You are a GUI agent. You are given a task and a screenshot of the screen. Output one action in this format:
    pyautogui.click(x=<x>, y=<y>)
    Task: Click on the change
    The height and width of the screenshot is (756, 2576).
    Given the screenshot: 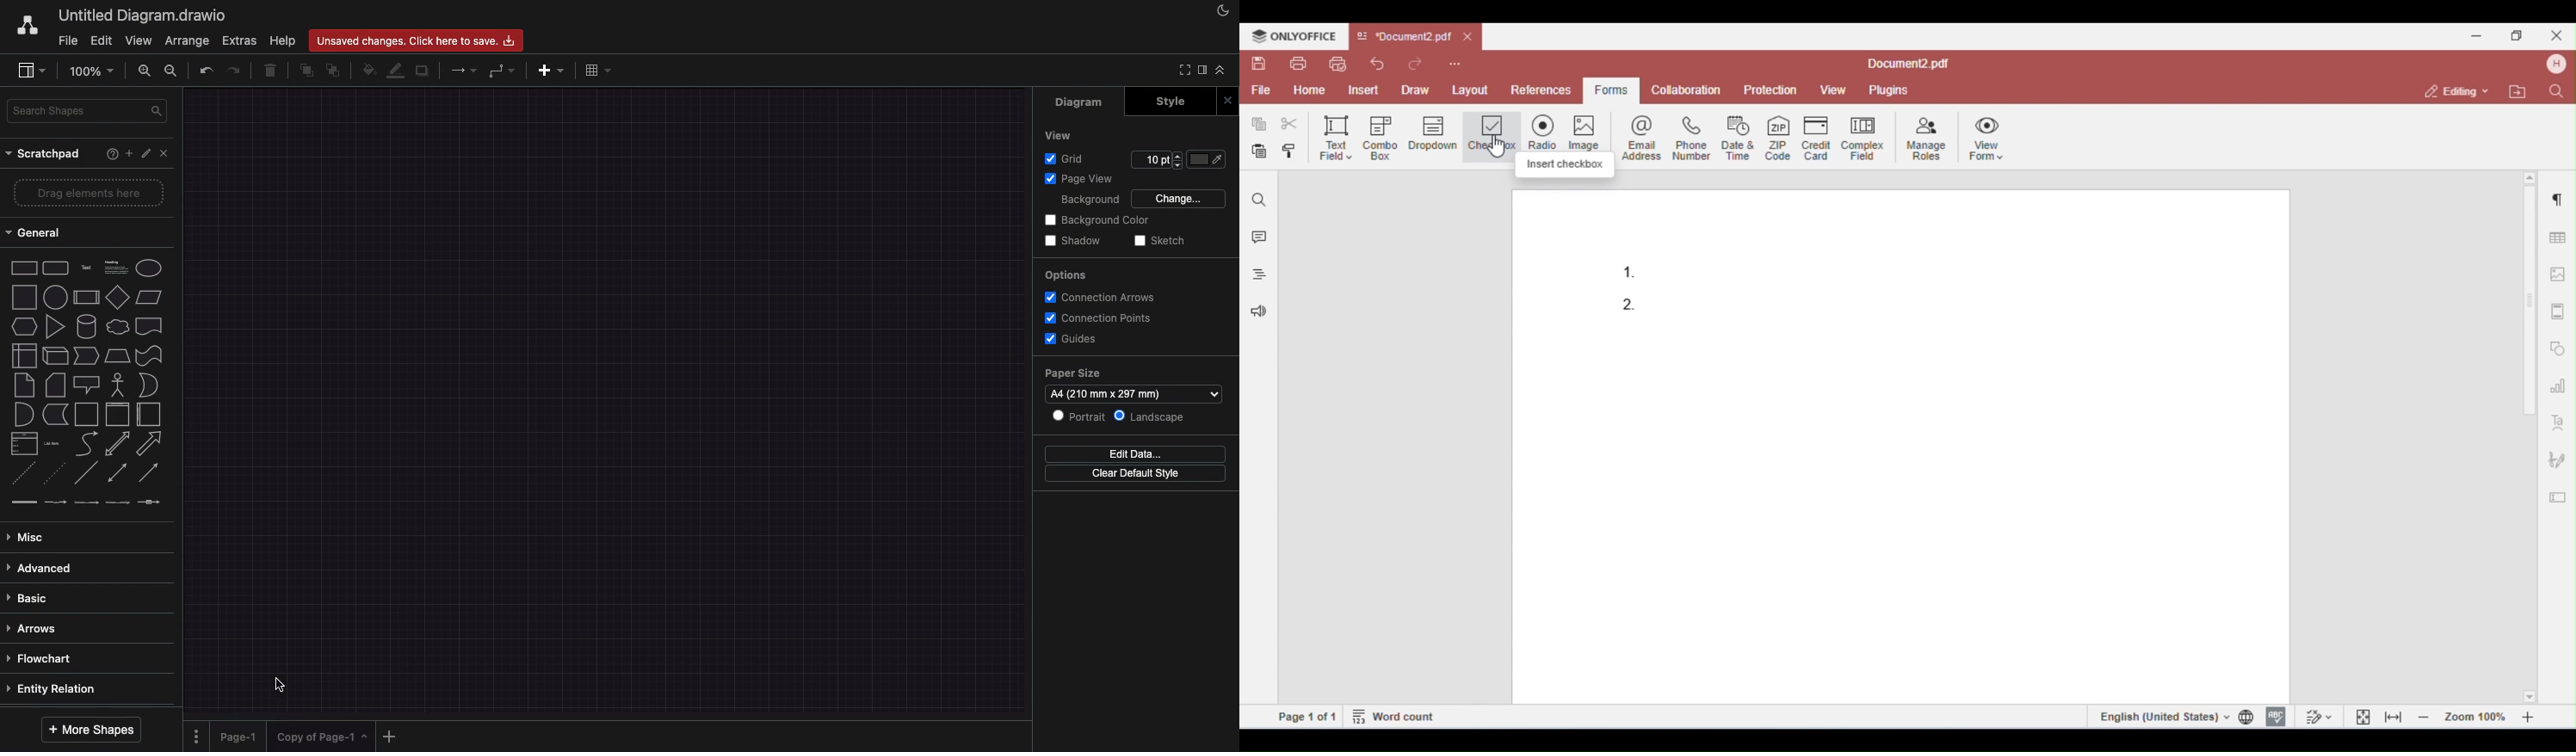 What is the action you would take?
    pyautogui.click(x=1179, y=199)
    